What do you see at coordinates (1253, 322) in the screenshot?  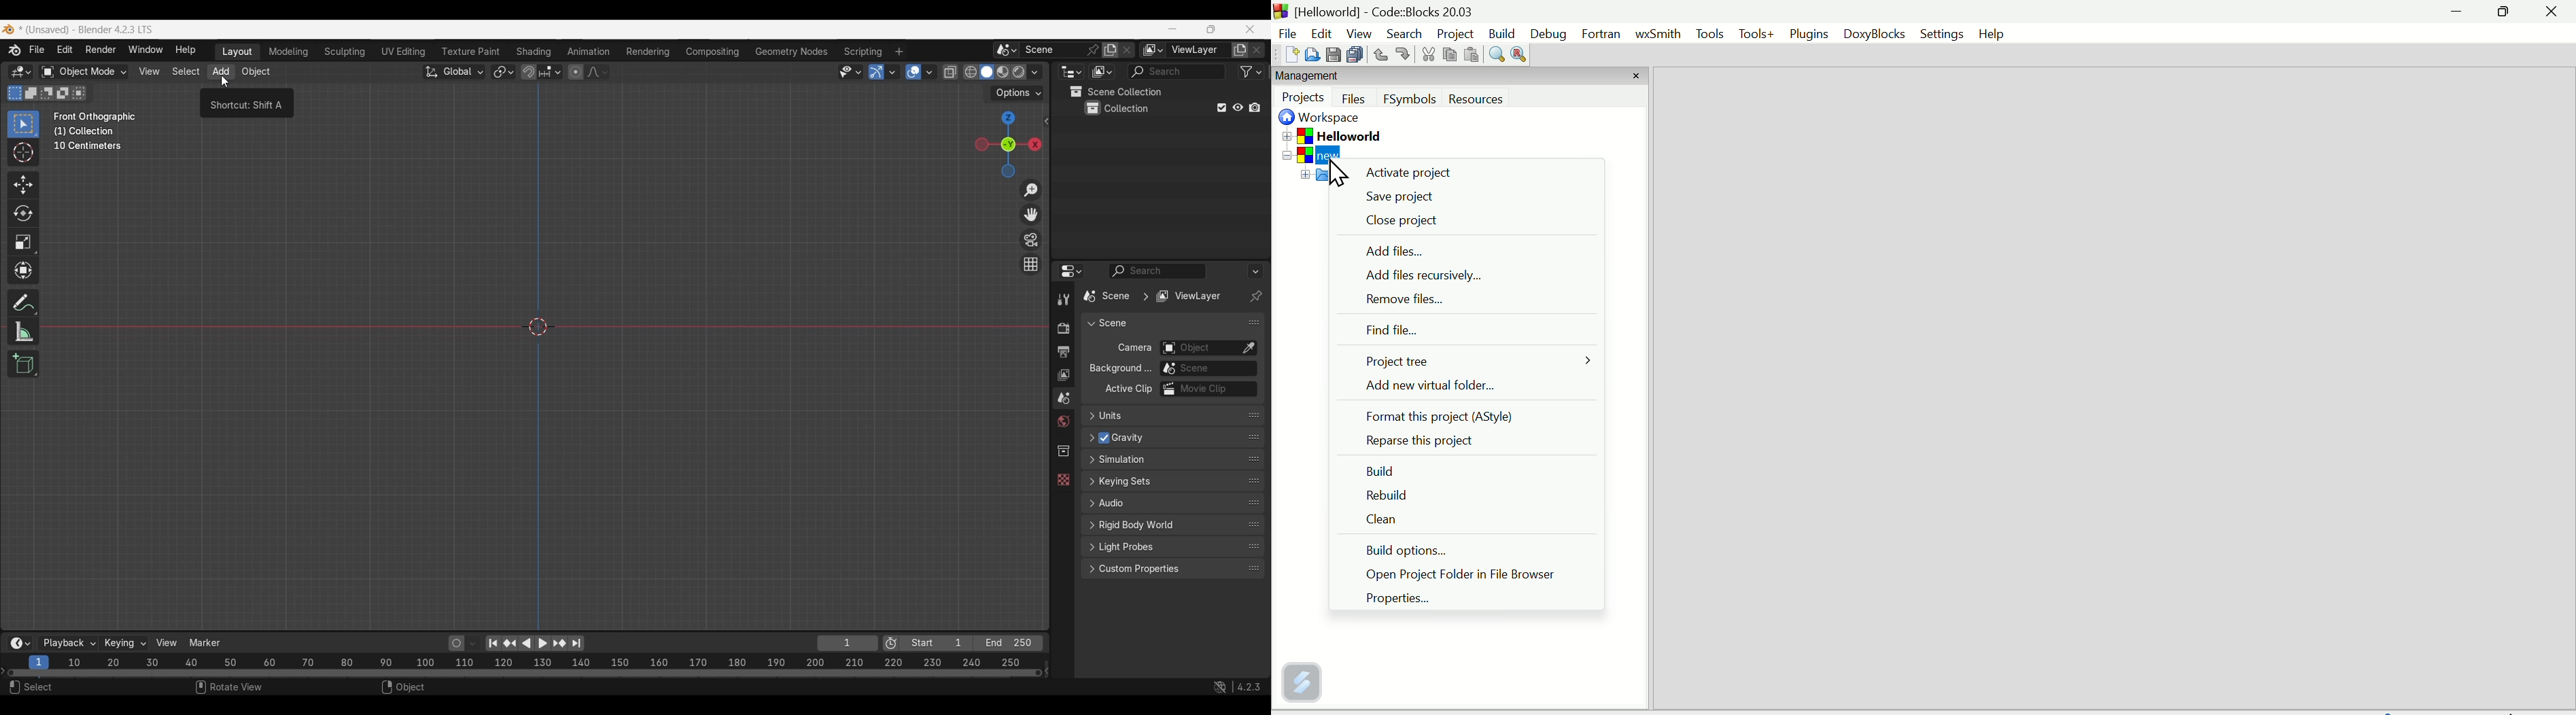 I see `Change order in the list` at bounding box center [1253, 322].